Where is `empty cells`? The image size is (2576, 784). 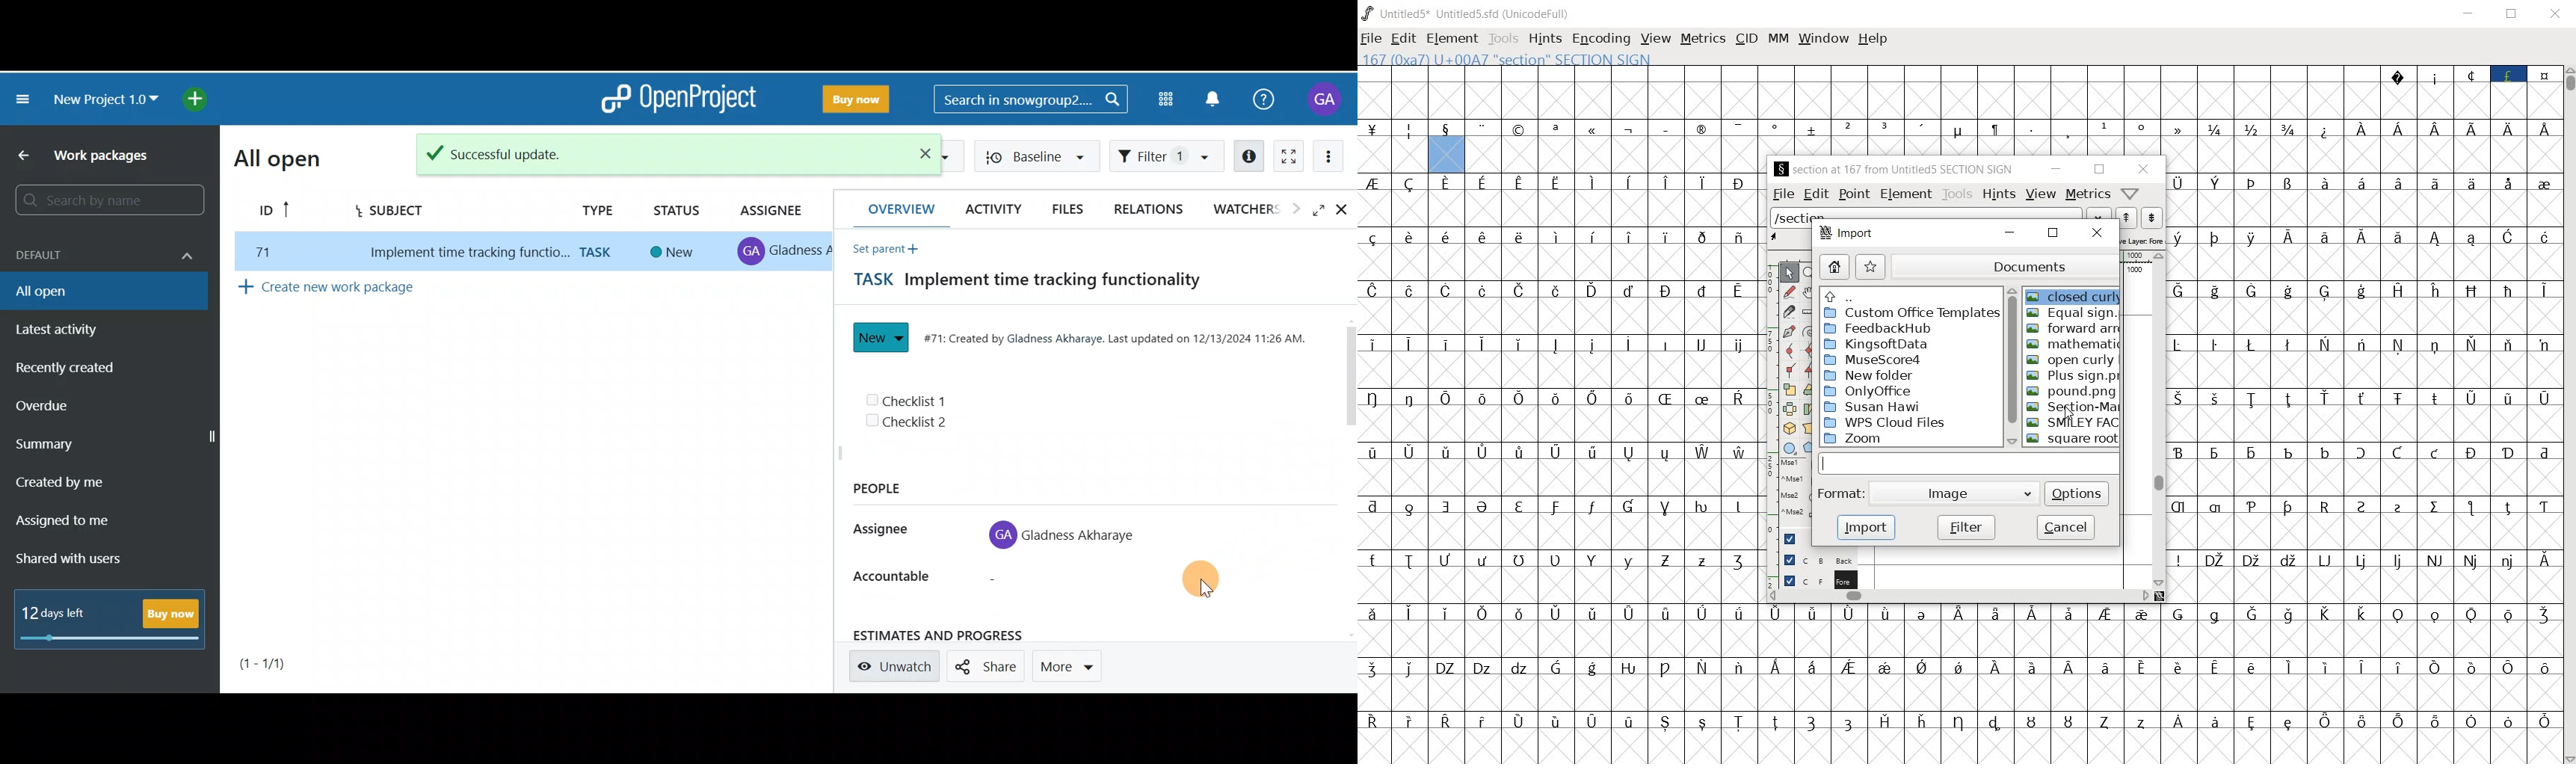
empty cells is located at coordinates (1559, 587).